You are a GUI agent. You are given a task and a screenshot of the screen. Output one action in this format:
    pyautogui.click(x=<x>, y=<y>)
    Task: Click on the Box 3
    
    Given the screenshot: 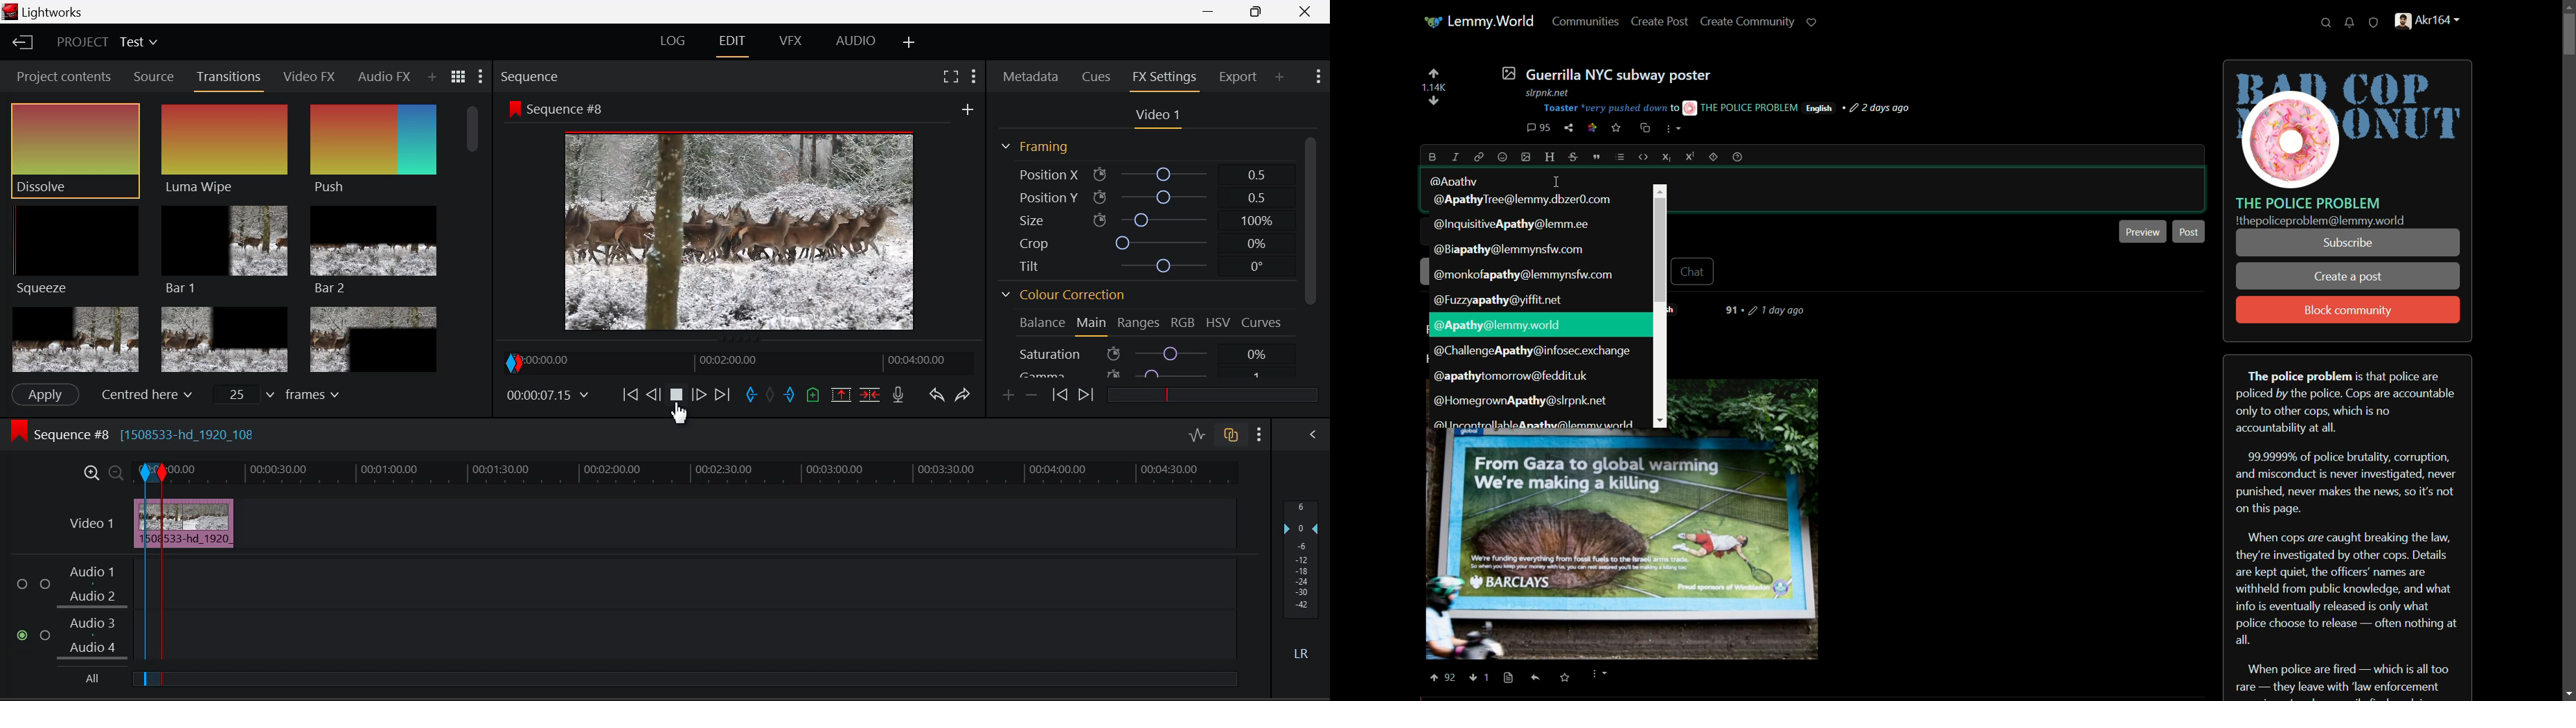 What is the action you would take?
    pyautogui.click(x=375, y=337)
    